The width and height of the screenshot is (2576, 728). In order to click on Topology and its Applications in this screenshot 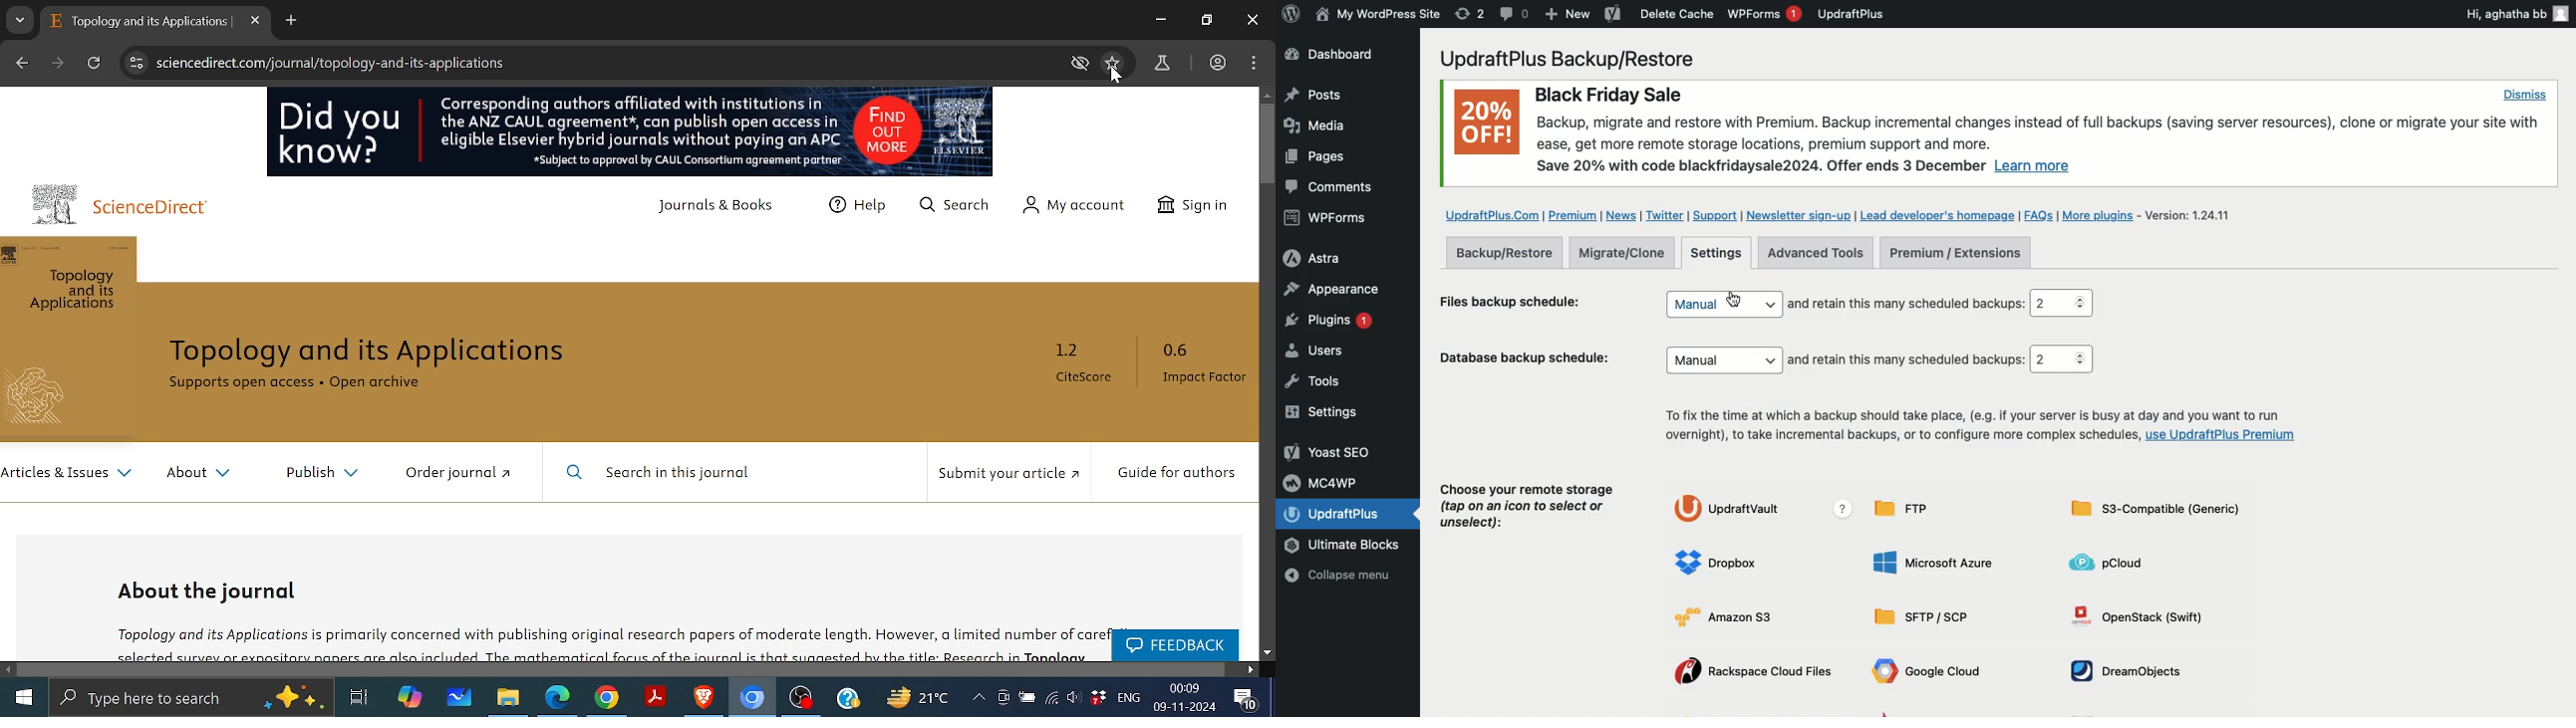, I will do `click(382, 352)`.